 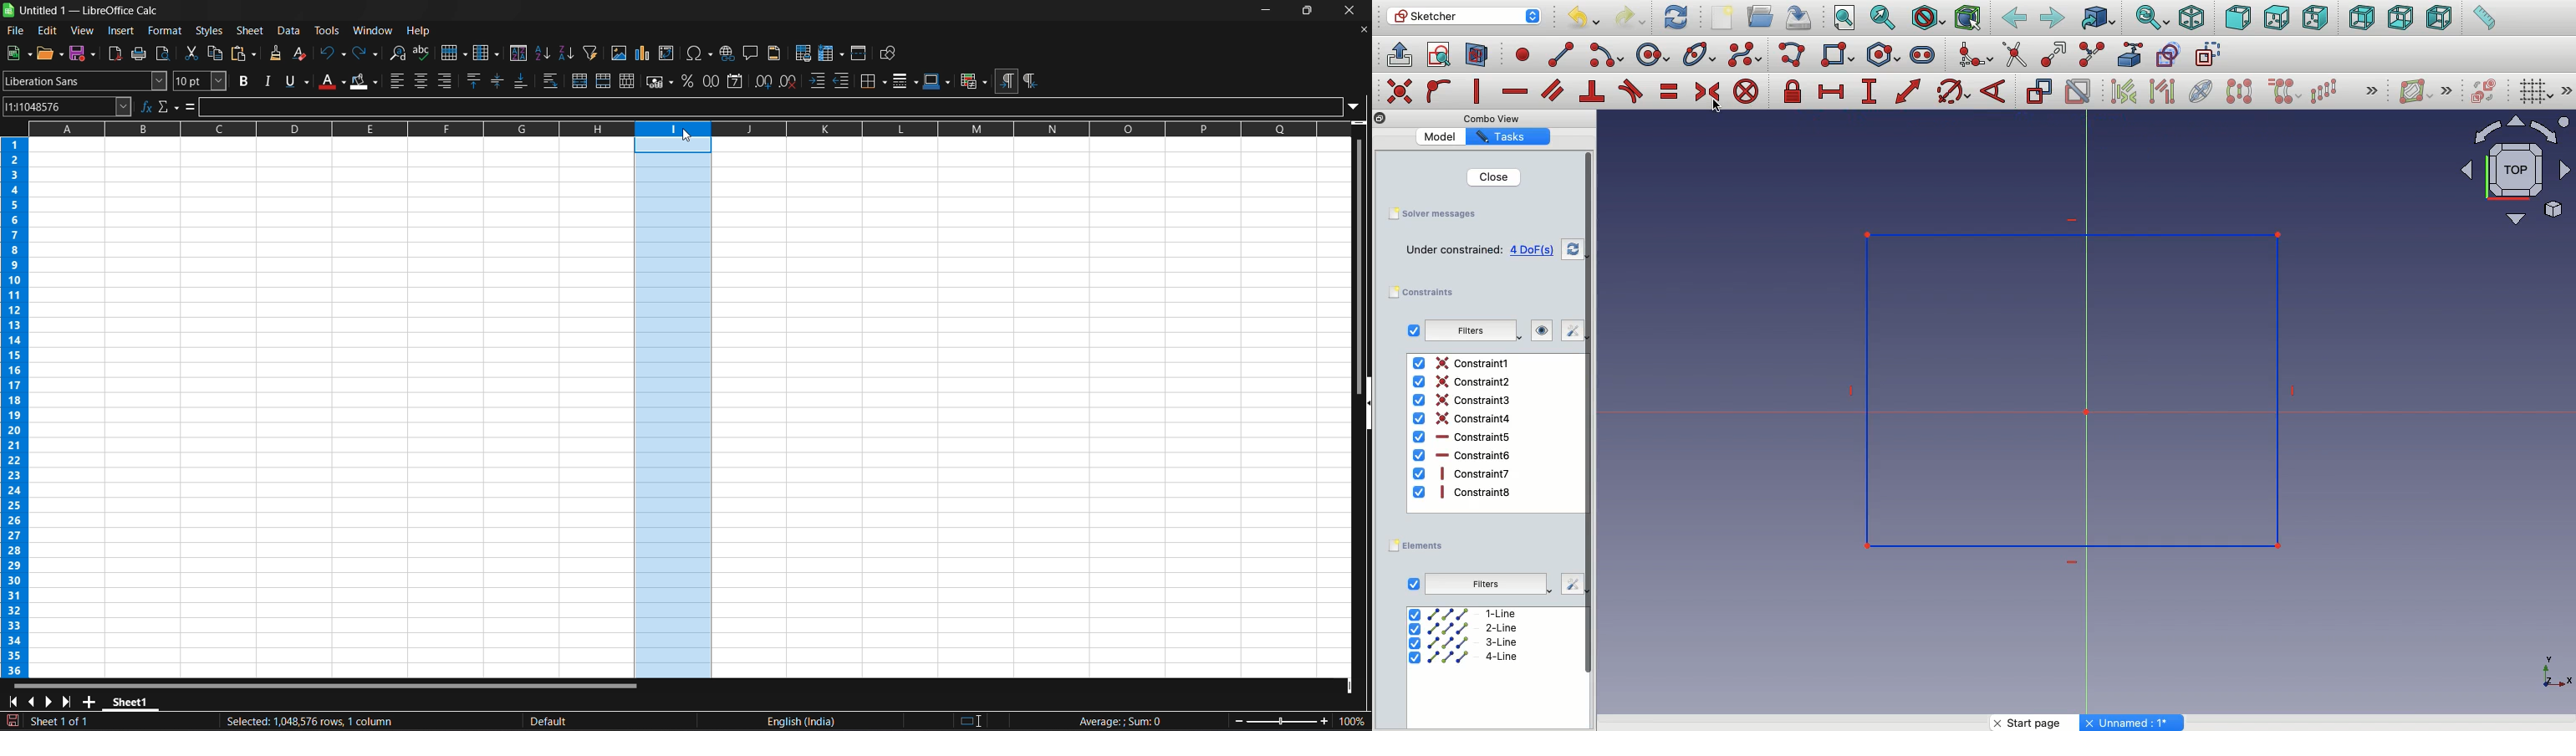 What do you see at coordinates (2438, 18) in the screenshot?
I see `Left` at bounding box center [2438, 18].